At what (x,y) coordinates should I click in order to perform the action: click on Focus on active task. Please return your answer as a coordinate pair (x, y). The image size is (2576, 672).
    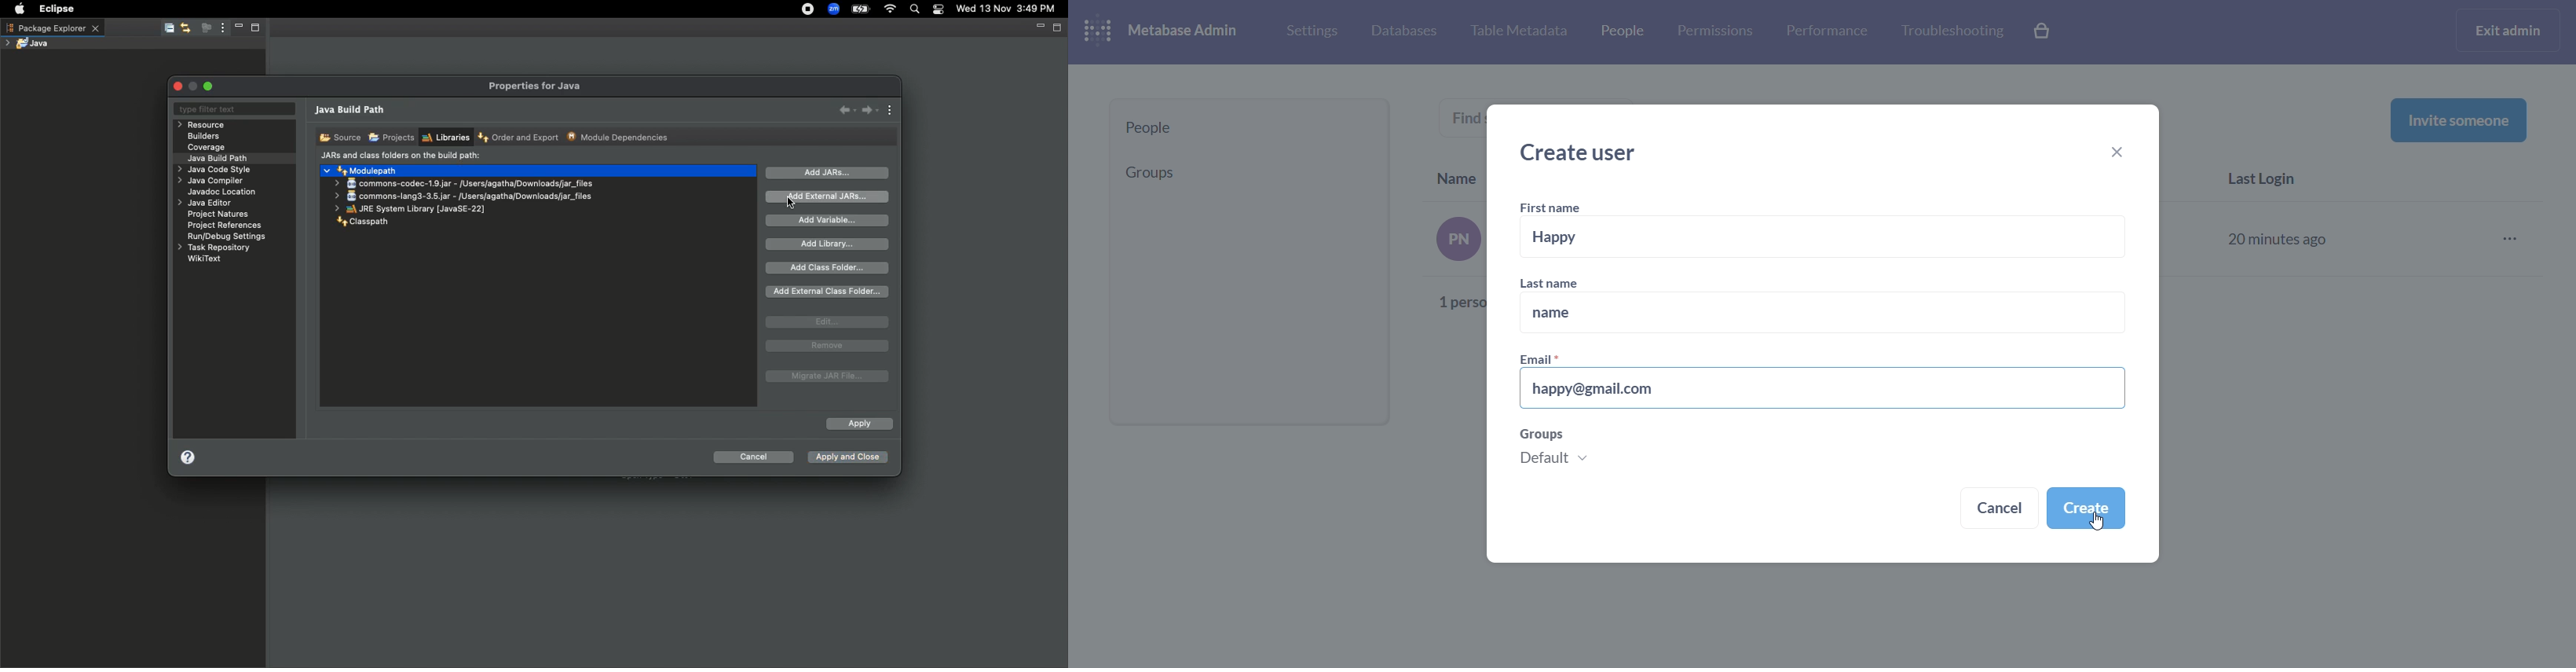
    Looking at the image, I should click on (205, 29).